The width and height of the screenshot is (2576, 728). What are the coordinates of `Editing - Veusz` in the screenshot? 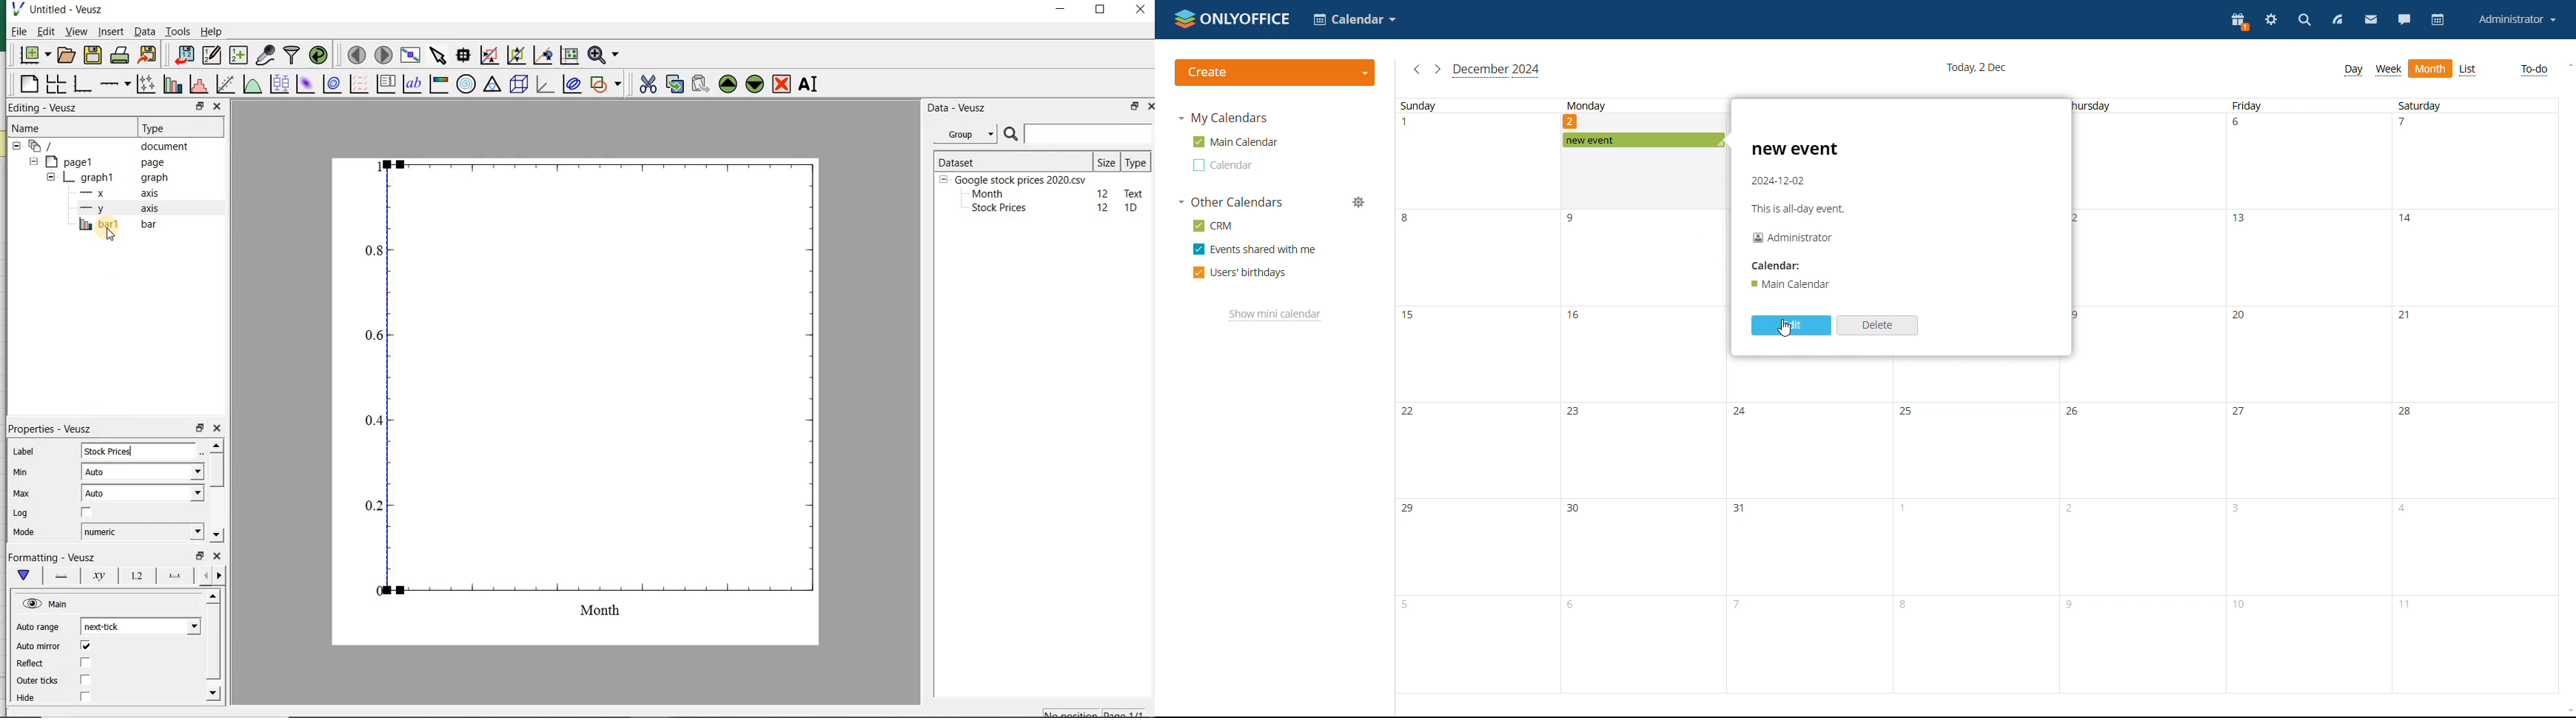 It's located at (45, 108).